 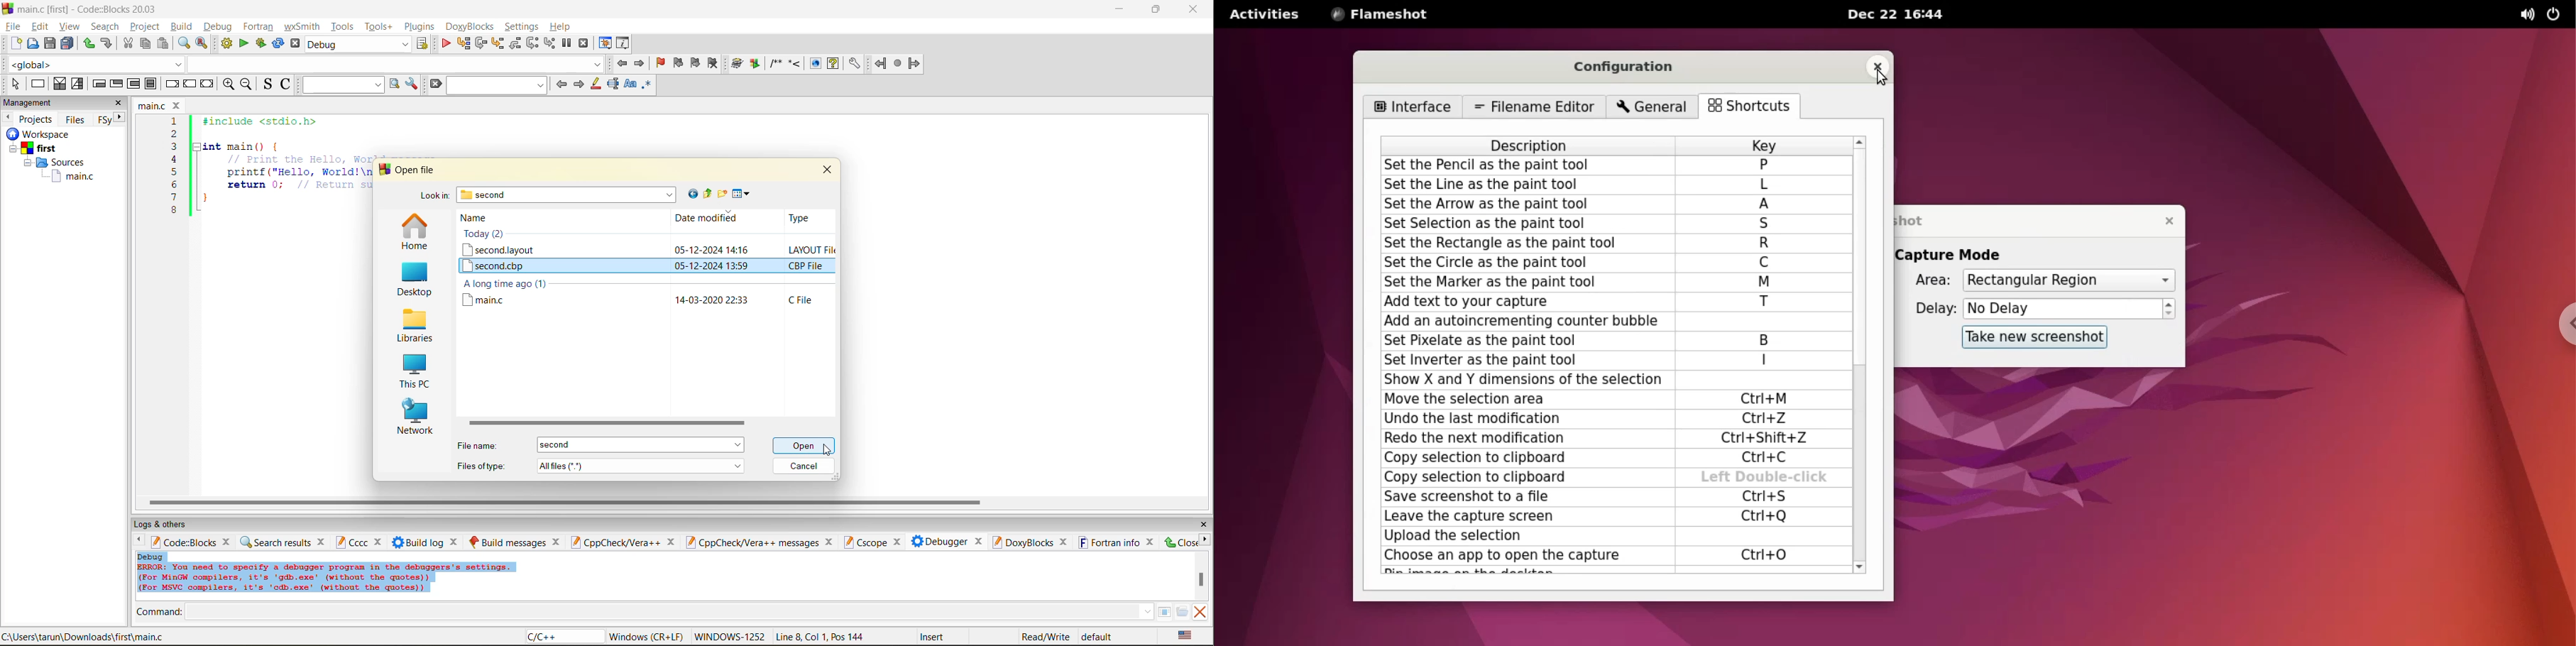 I want to click on build messages, so click(x=508, y=542).